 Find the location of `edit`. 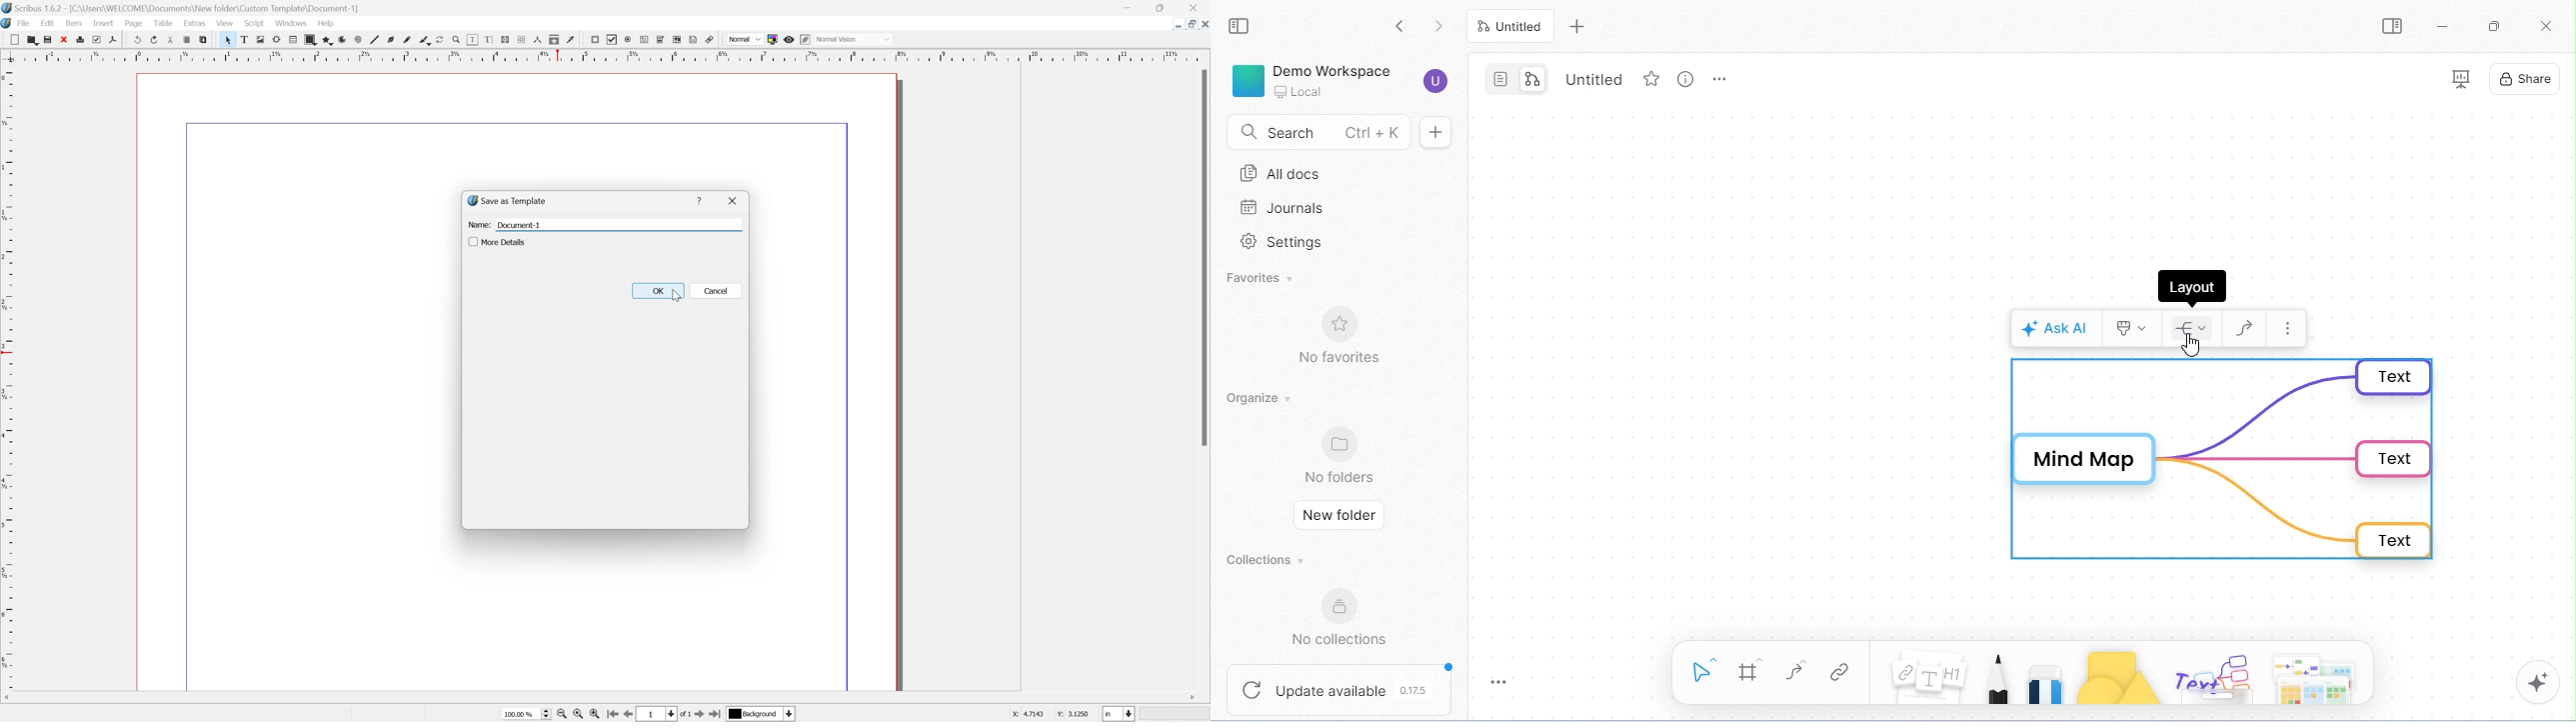

edit is located at coordinates (49, 23).